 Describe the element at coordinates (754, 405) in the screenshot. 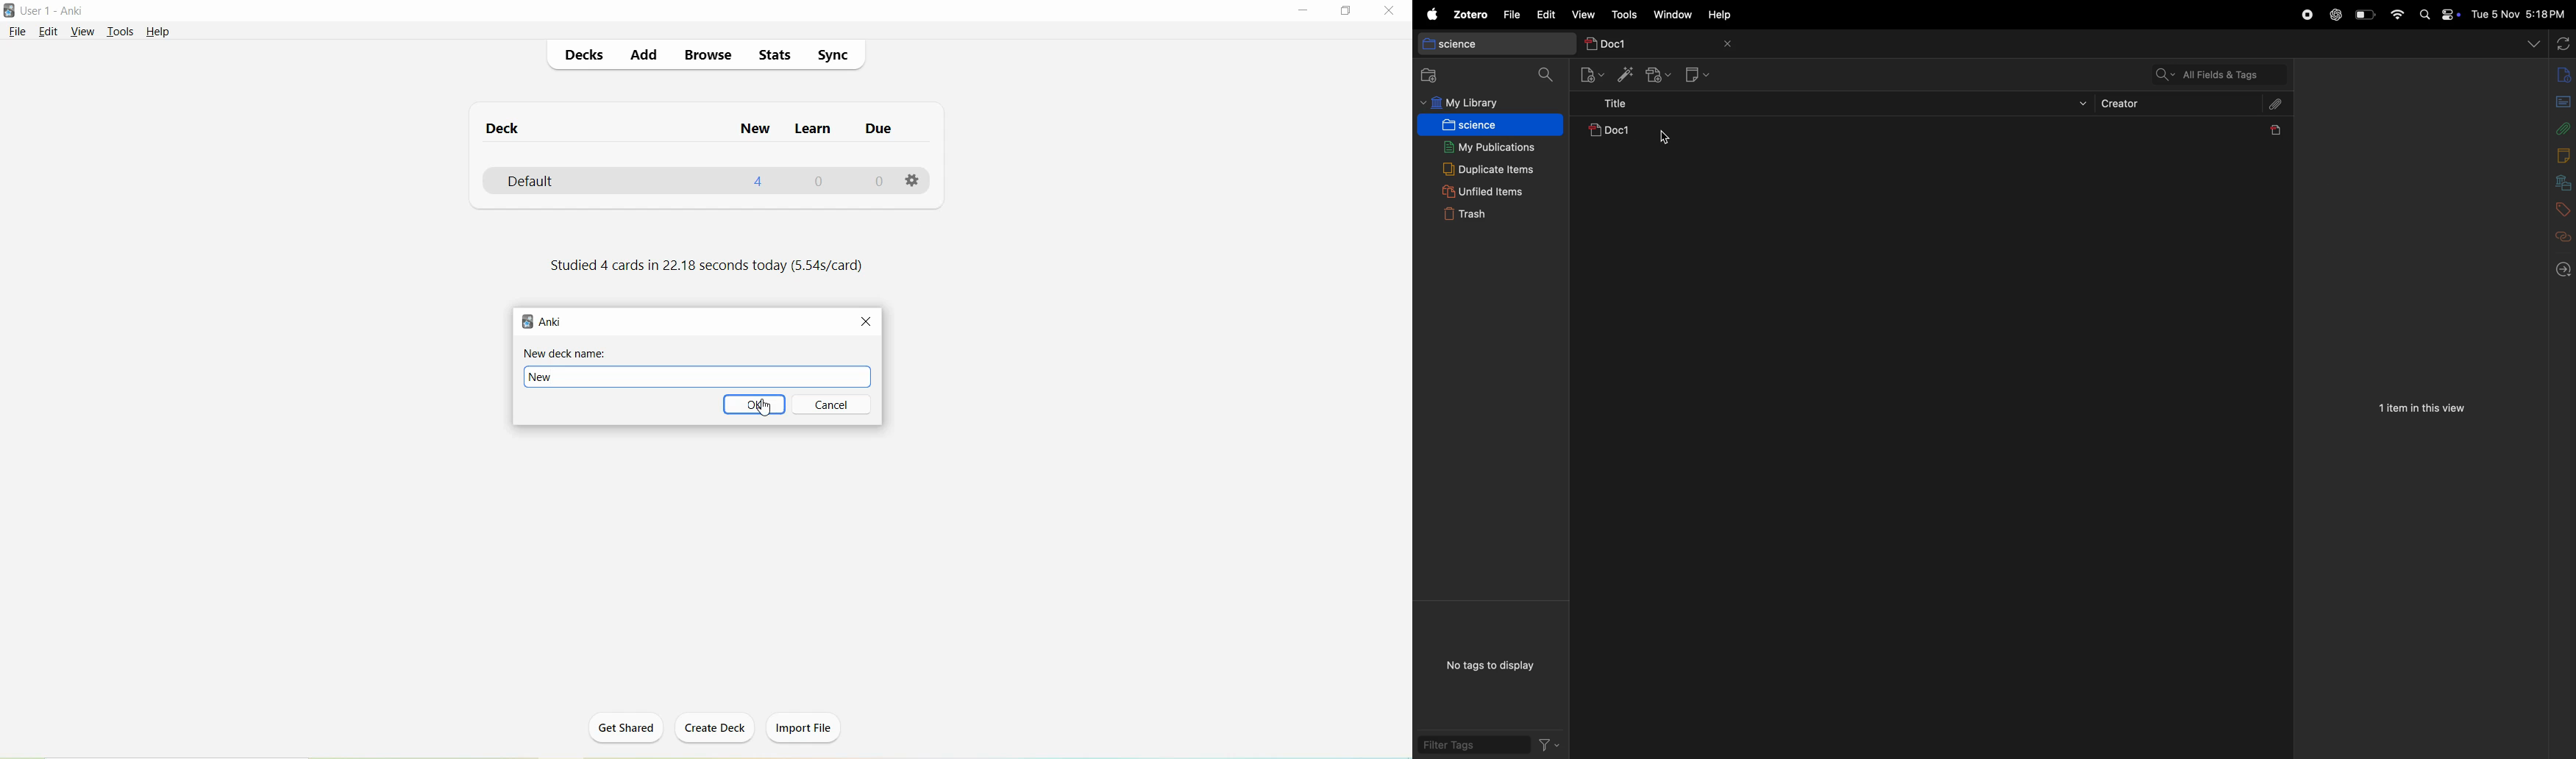

I see `OK` at that location.